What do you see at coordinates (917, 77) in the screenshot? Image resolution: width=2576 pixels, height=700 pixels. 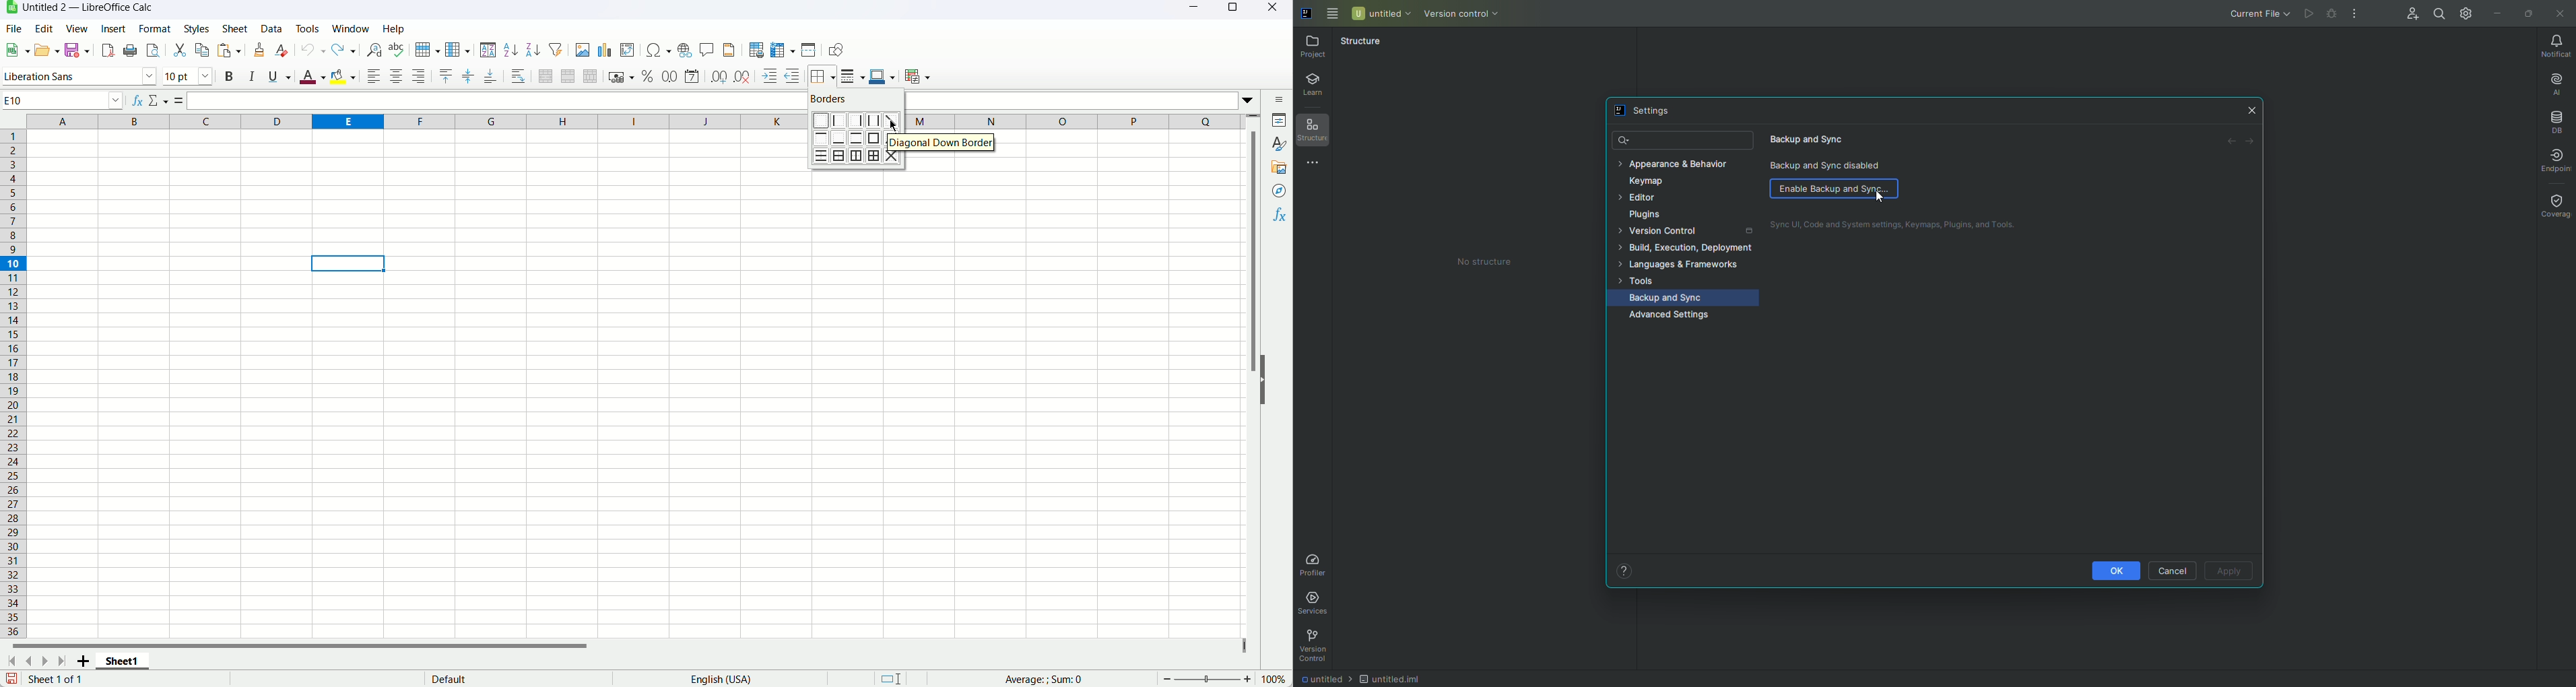 I see `Conditional` at bounding box center [917, 77].